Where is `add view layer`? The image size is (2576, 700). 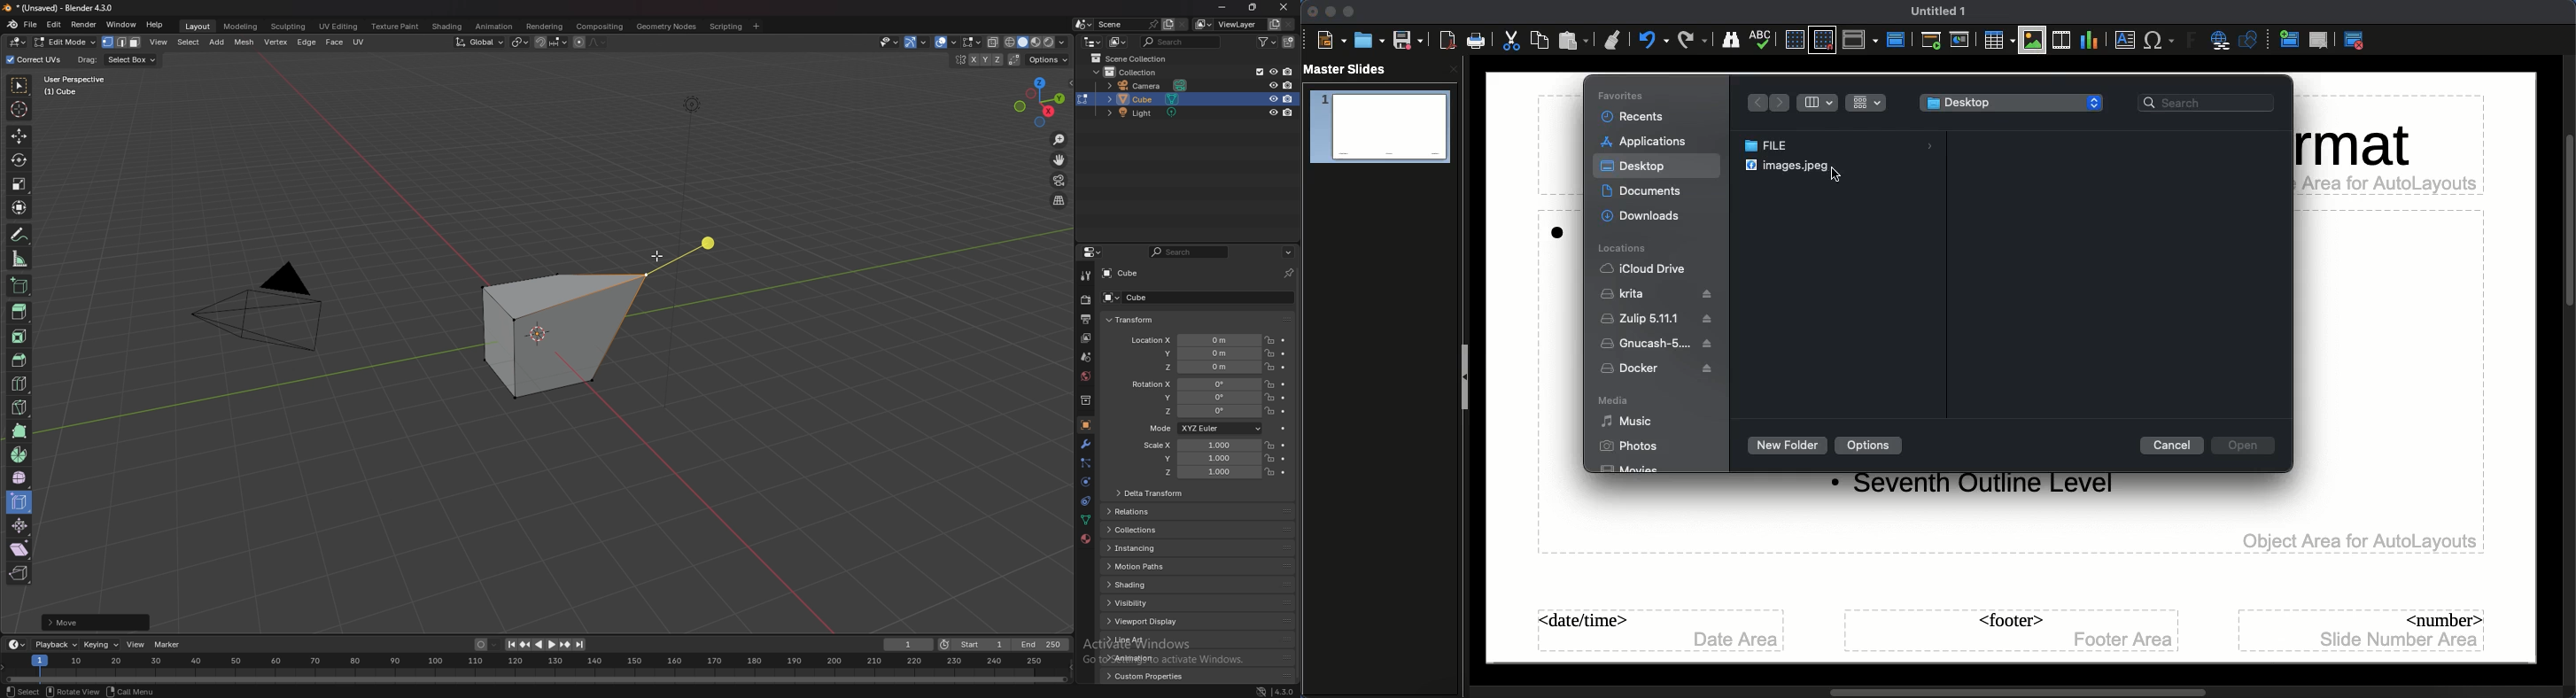
add view layer is located at coordinates (1273, 24).